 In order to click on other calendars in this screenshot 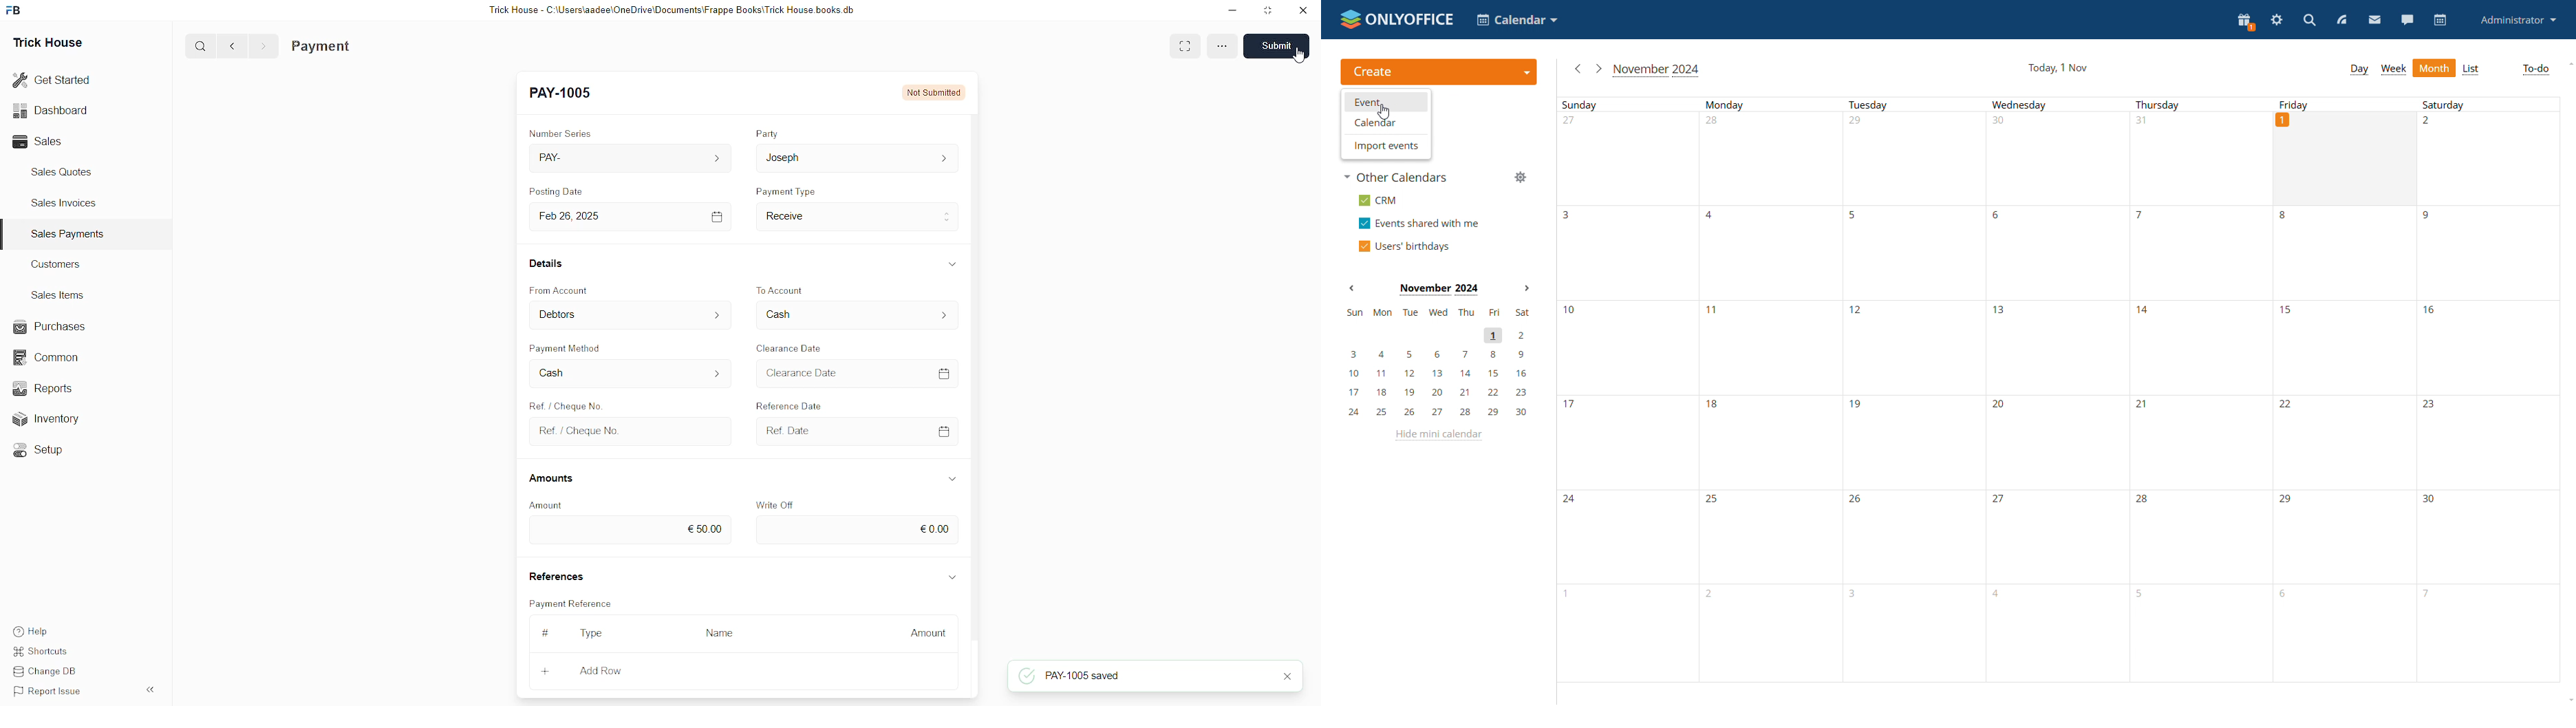, I will do `click(1399, 178)`.